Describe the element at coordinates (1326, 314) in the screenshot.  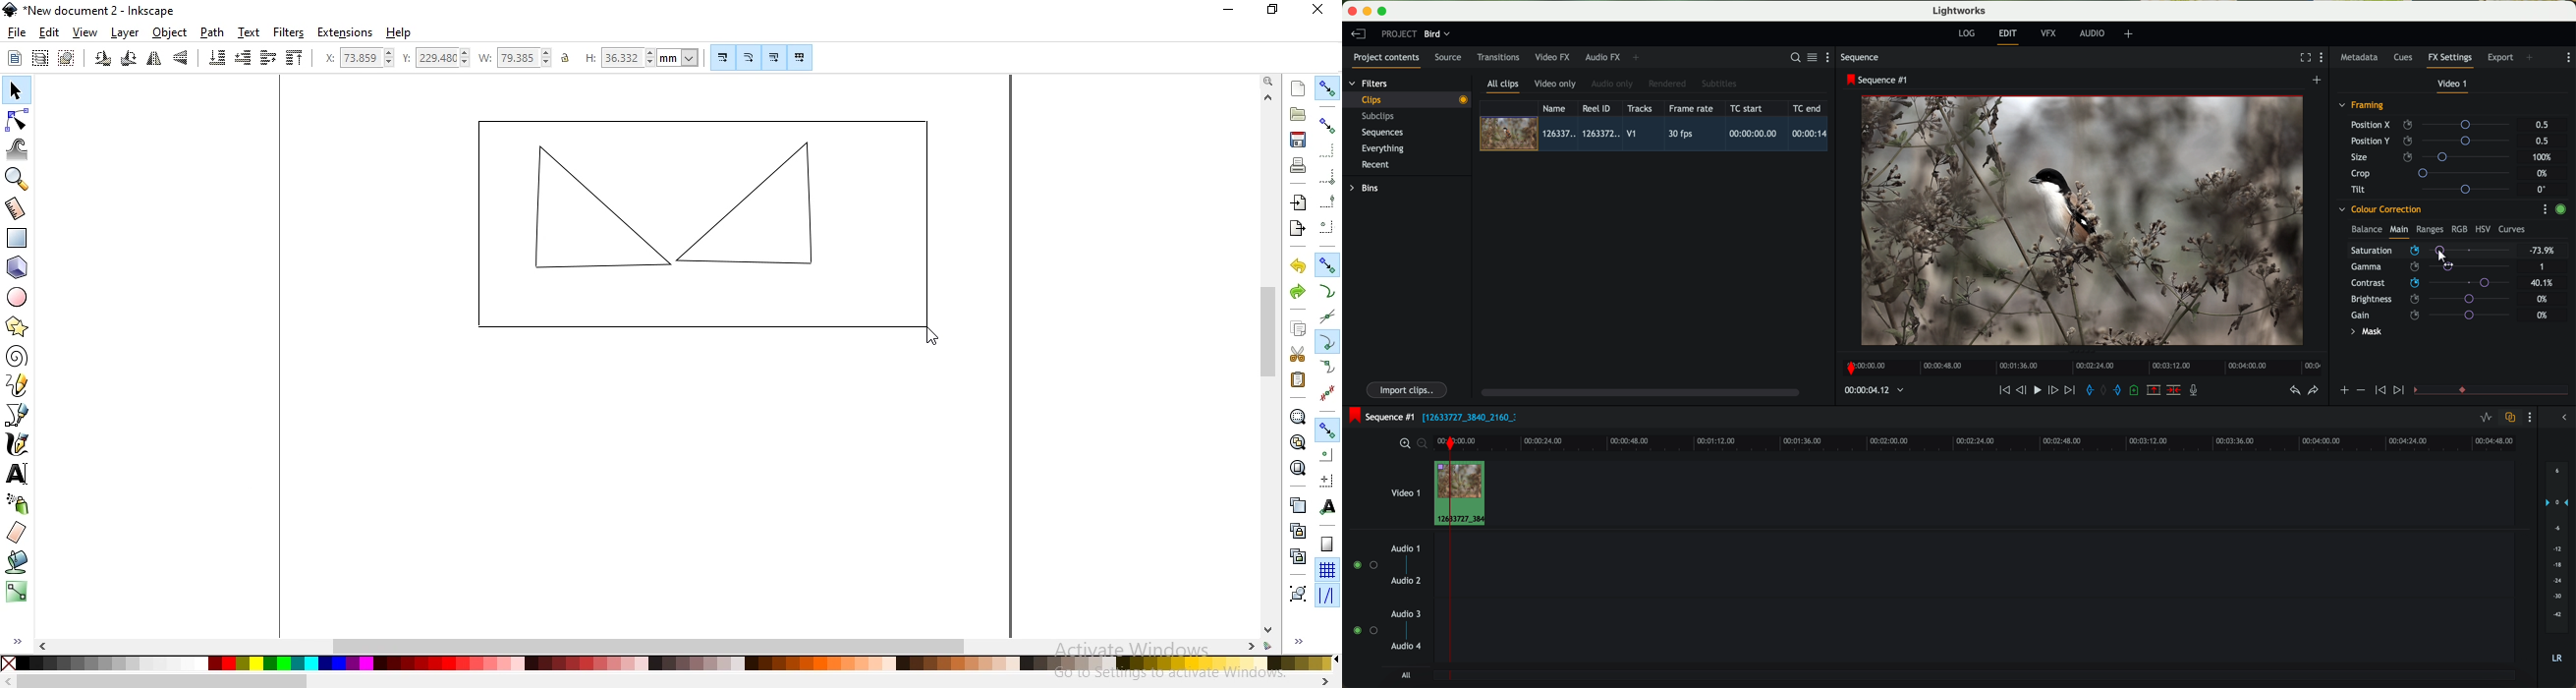
I see `snap to path intersections` at that location.